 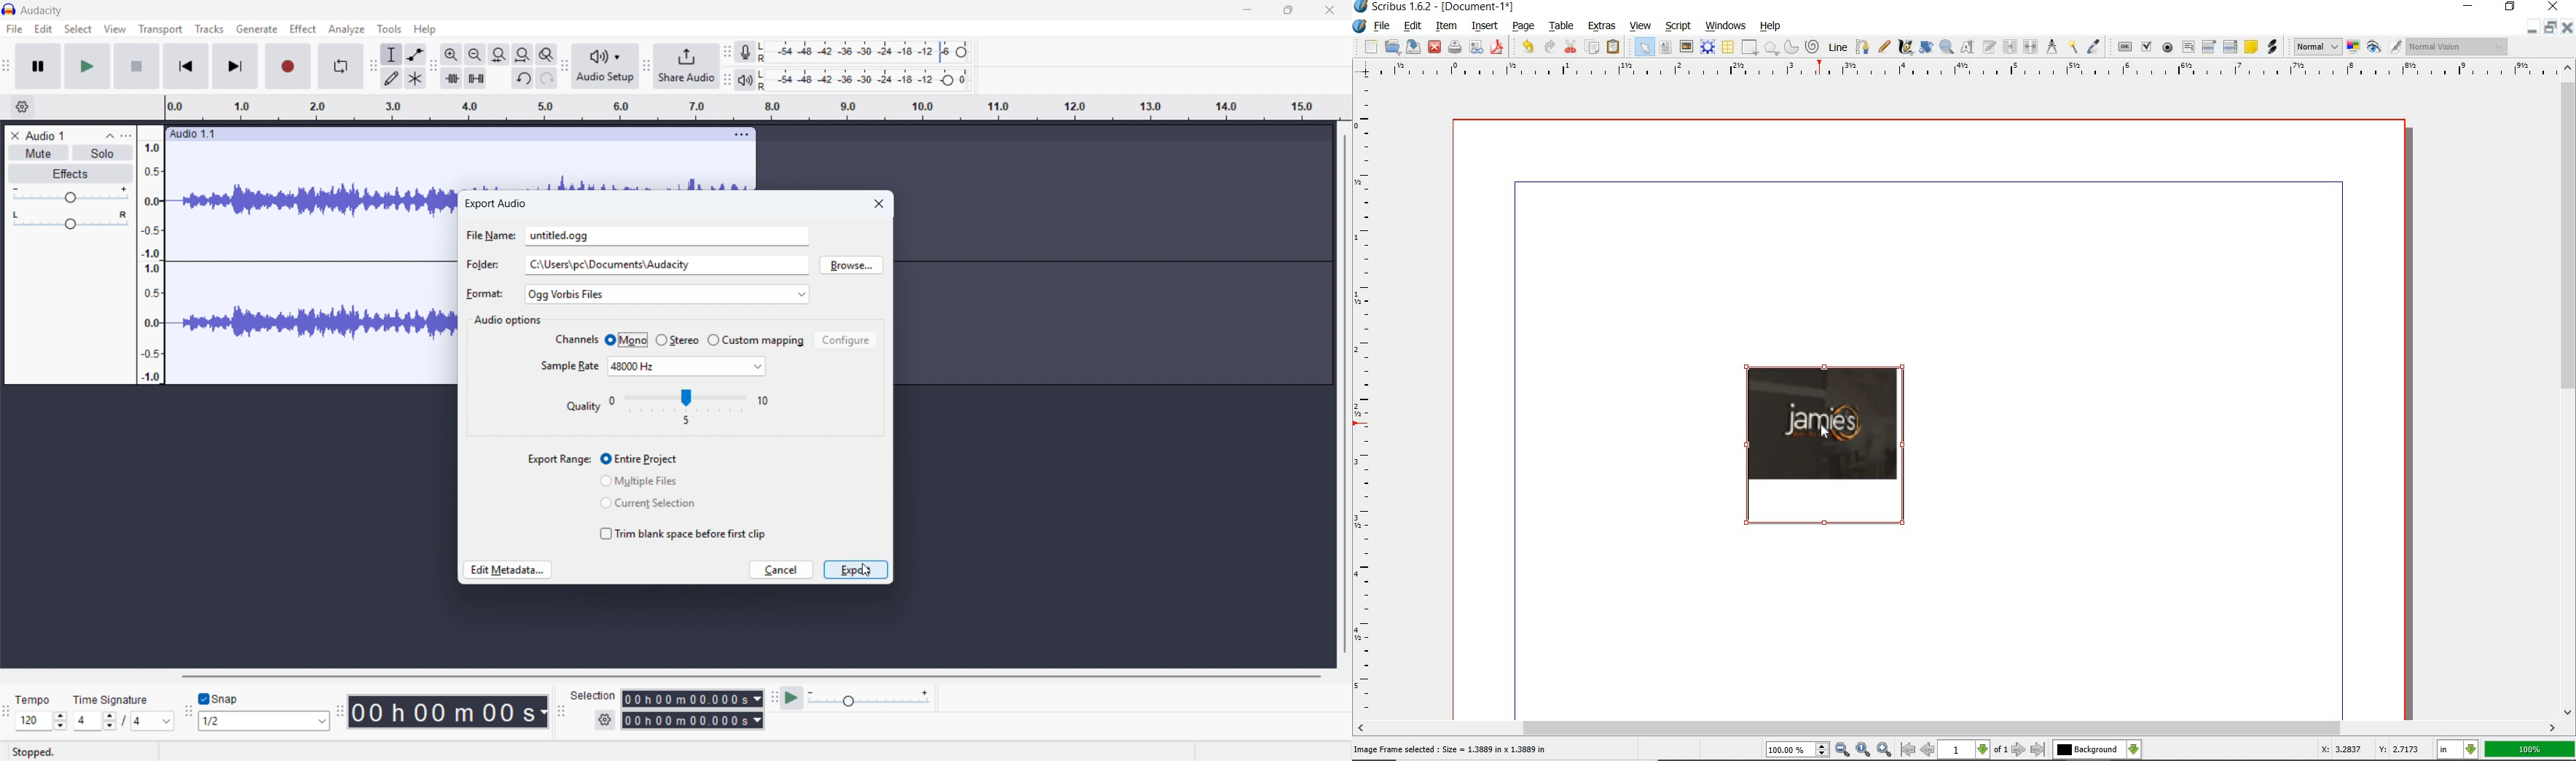 What do you see at coordinates (746, 80) in the screenshot?
I see `Playback metre ` at bounding box center [746, 80].